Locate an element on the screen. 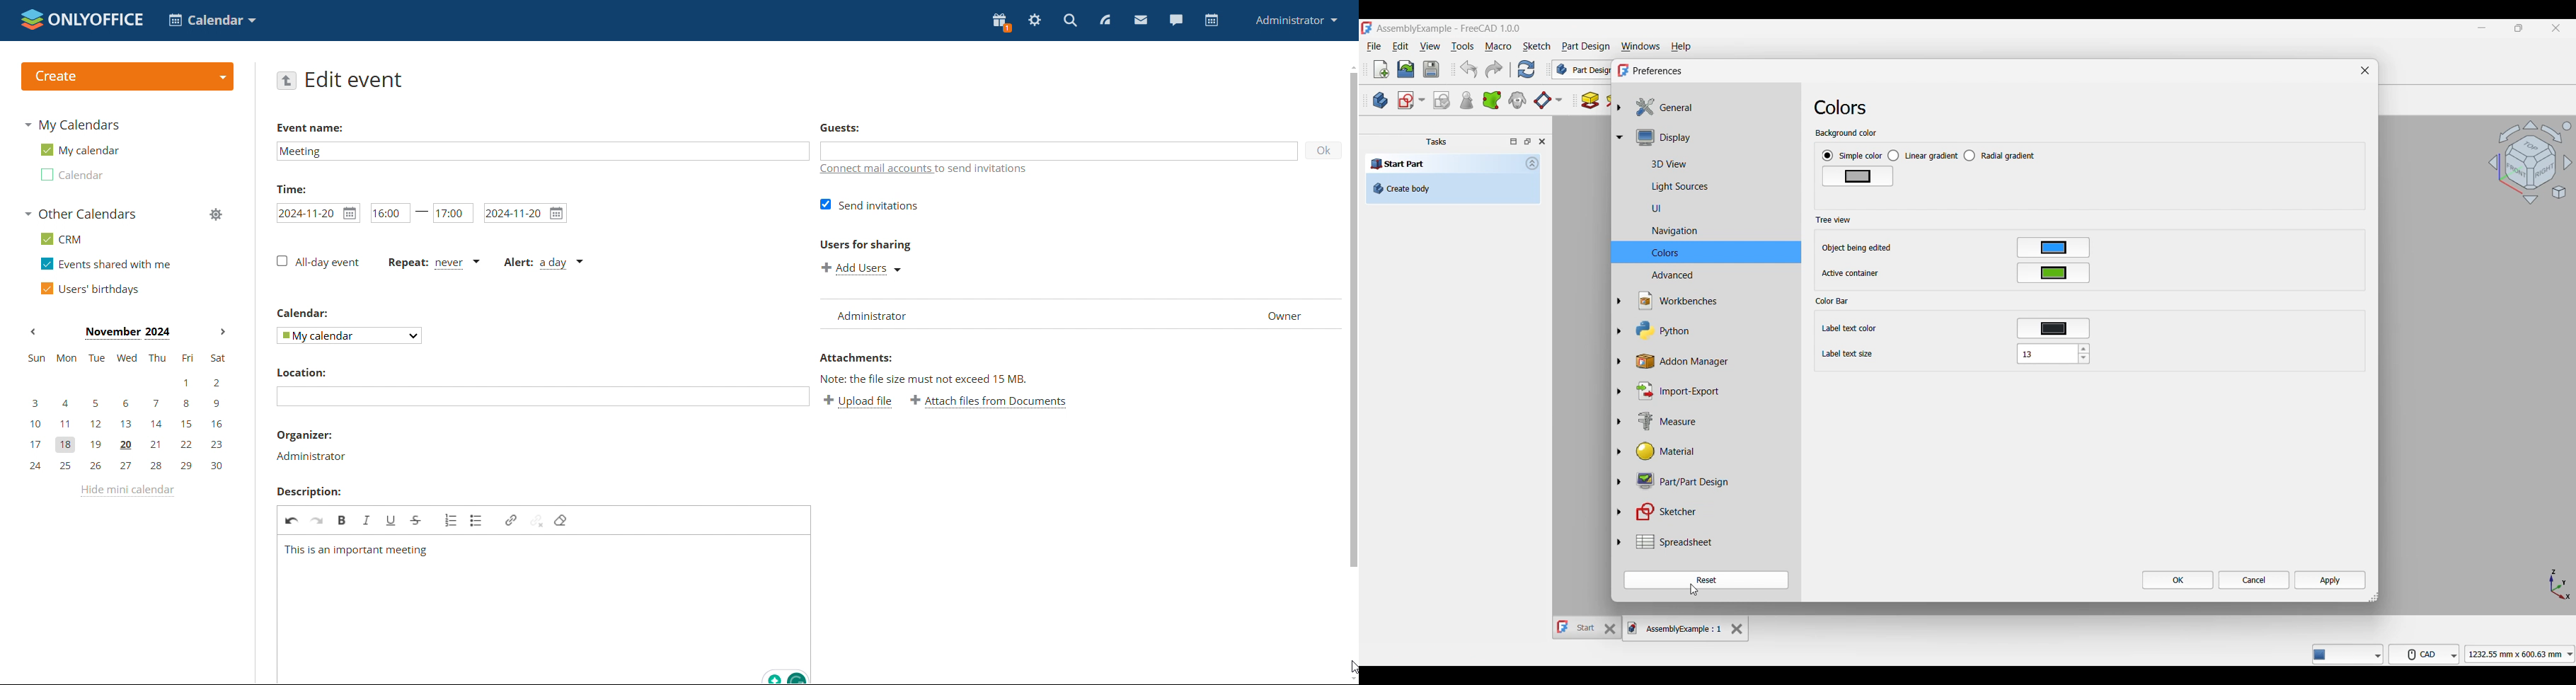 This screenshot has width=2576, height=700. File menu is located at coordinates (1374, 46).